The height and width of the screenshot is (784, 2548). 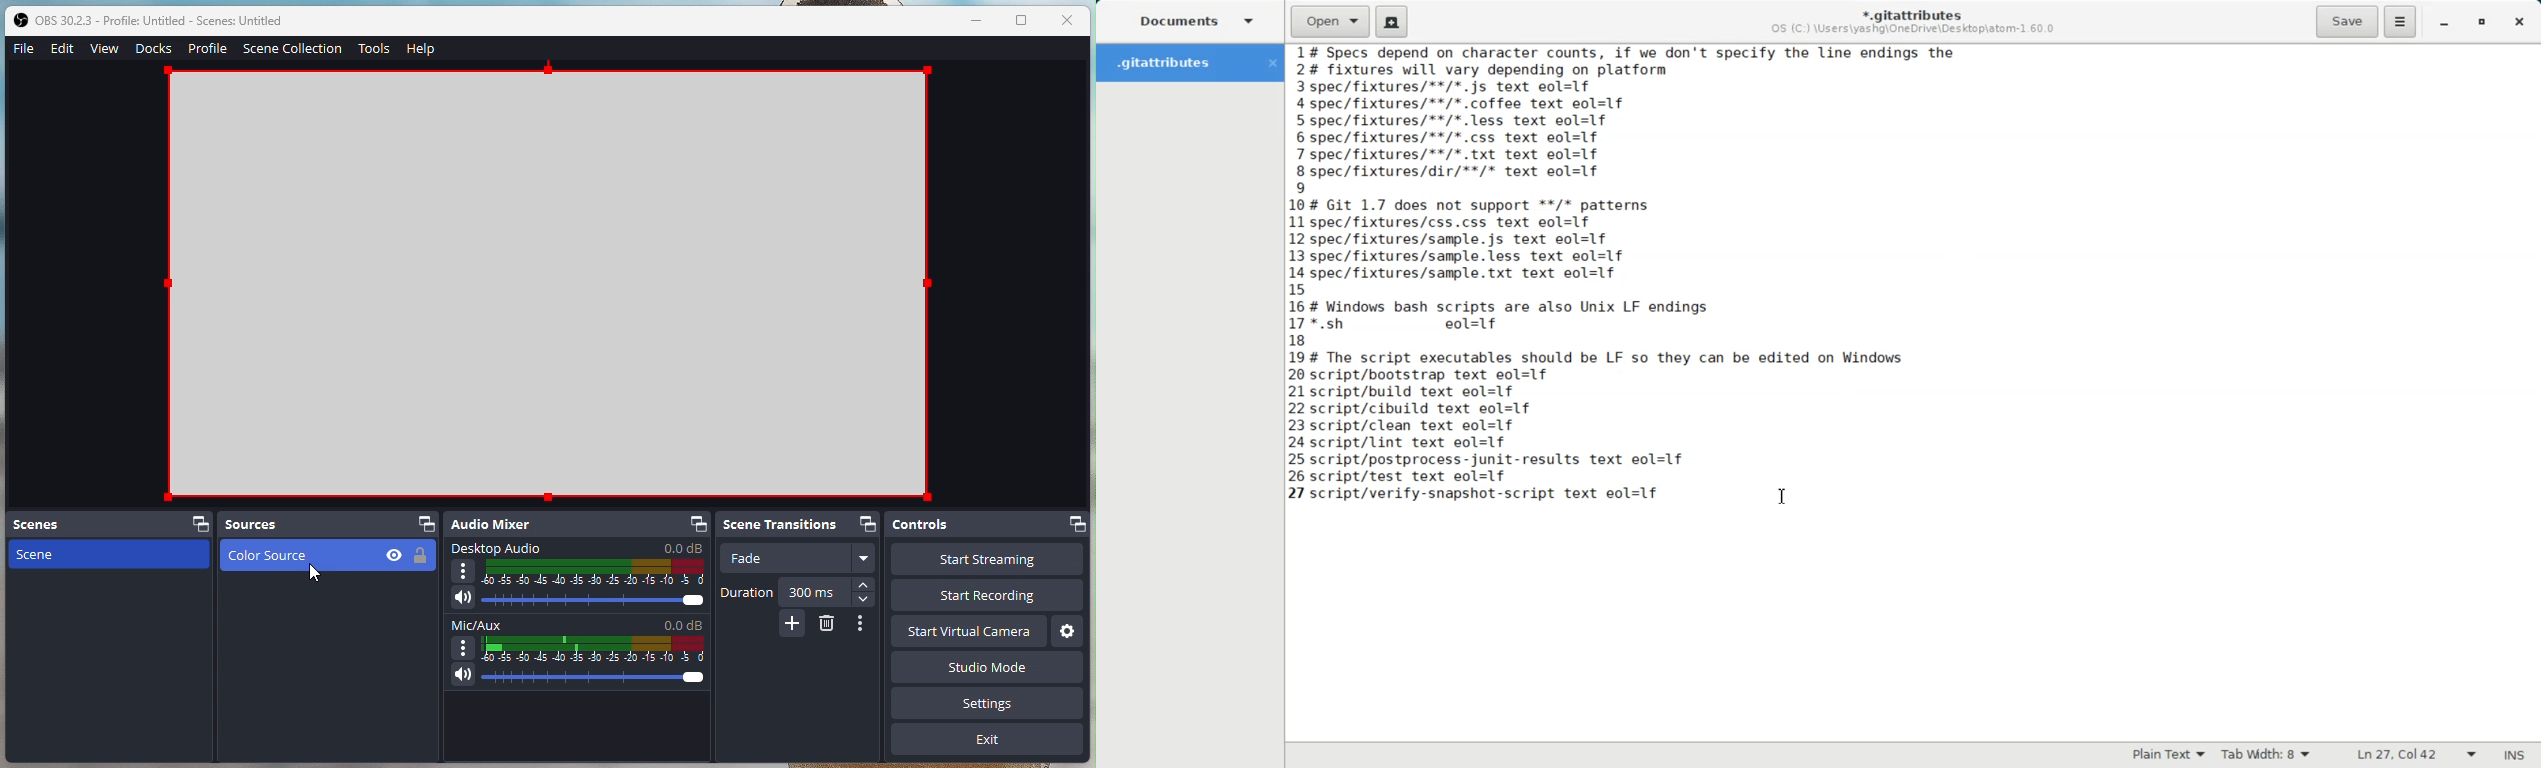 I want to click on Tools, so click(x=374, y=50).